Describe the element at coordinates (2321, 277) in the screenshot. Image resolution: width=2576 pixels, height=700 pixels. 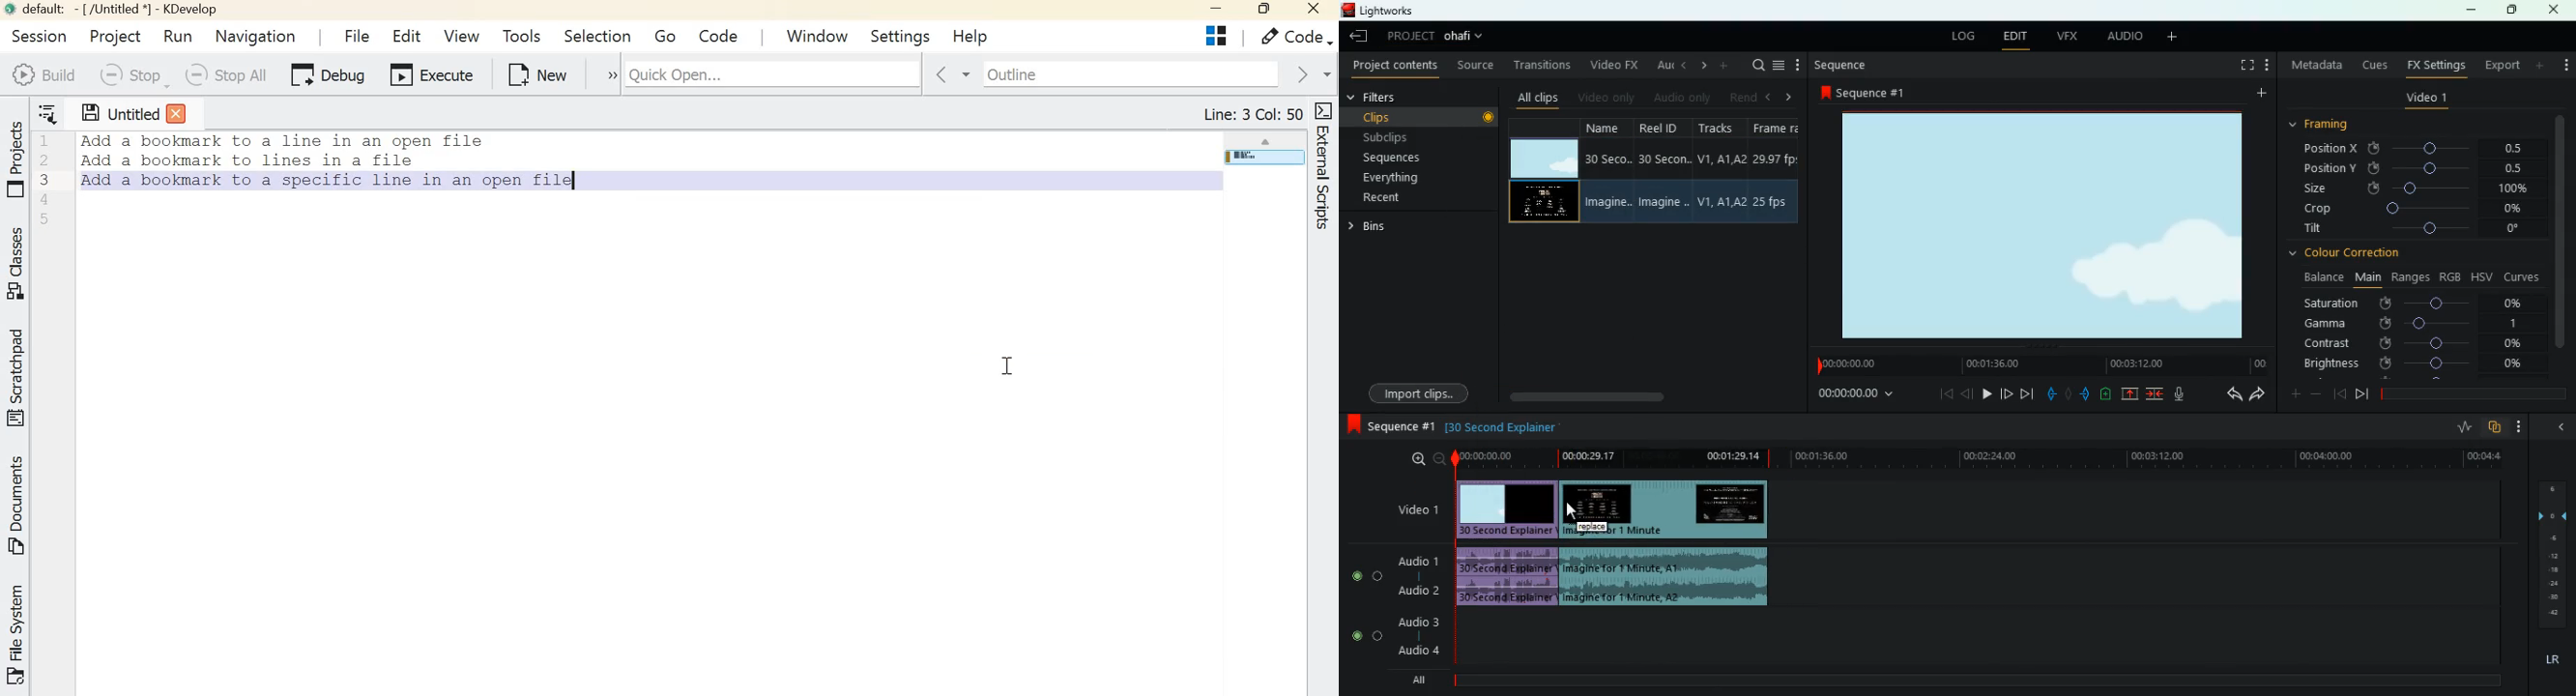
I see `balance` at that location.